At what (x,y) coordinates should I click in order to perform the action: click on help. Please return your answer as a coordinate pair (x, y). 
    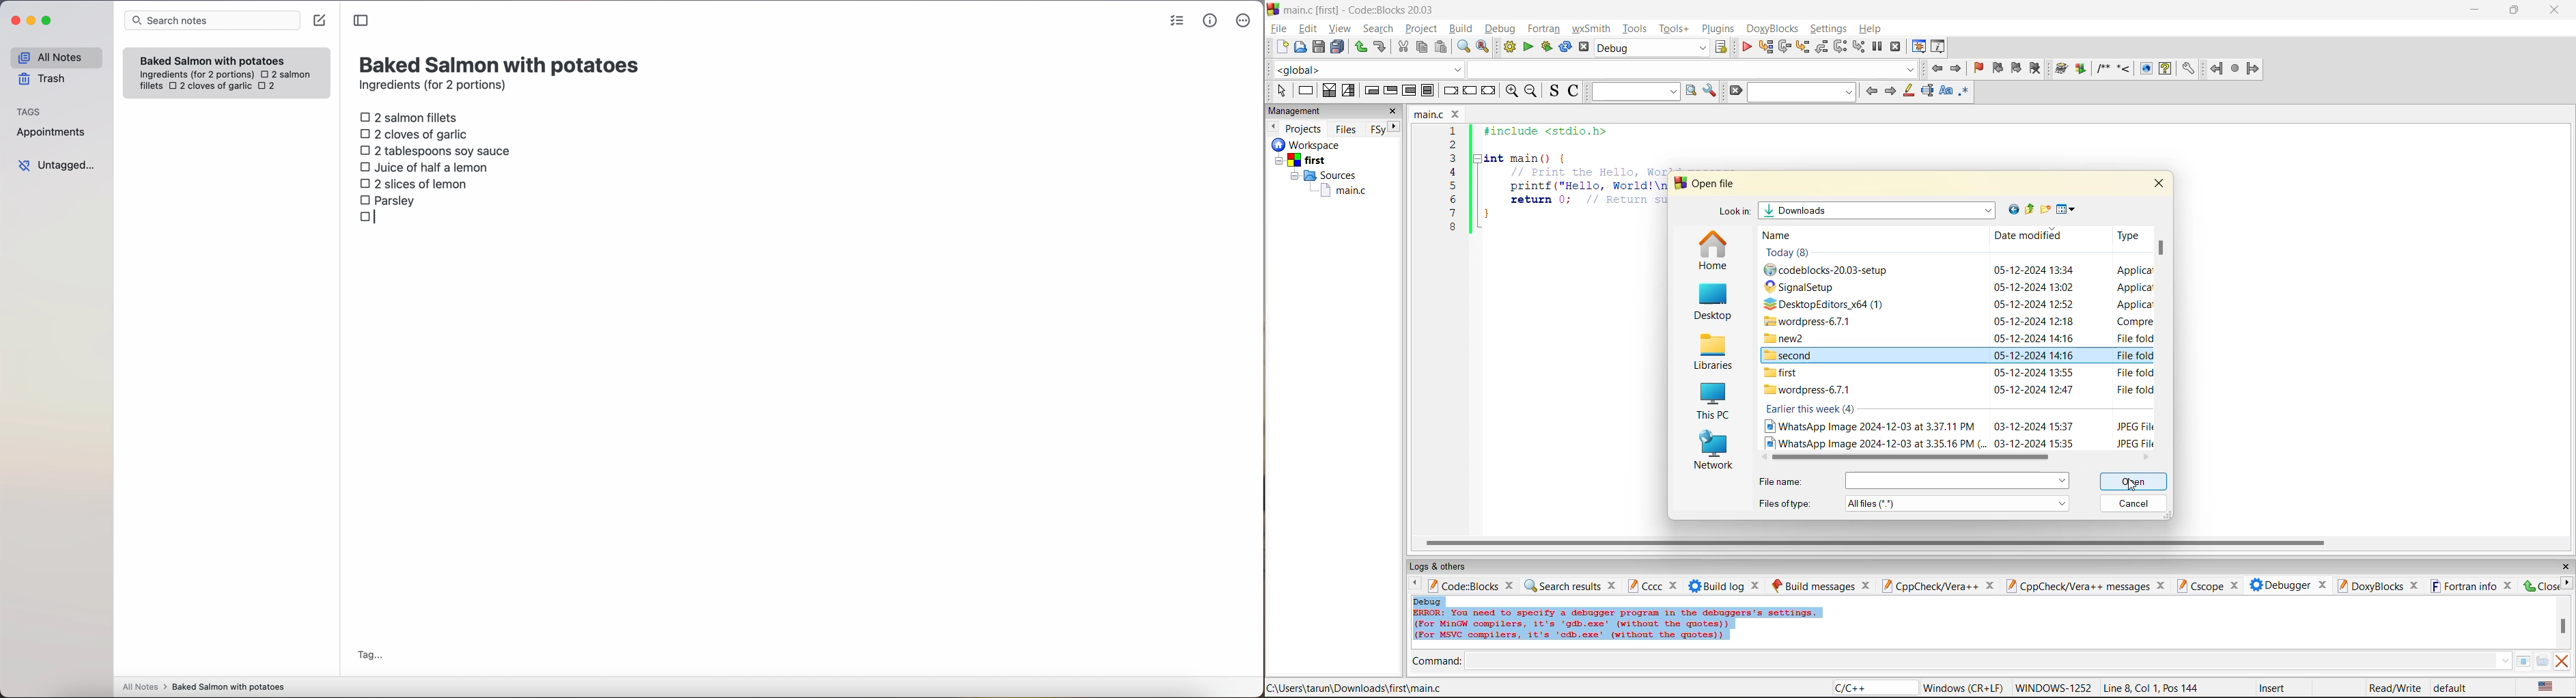
    Looking at the image, I should click on (2165, 68).